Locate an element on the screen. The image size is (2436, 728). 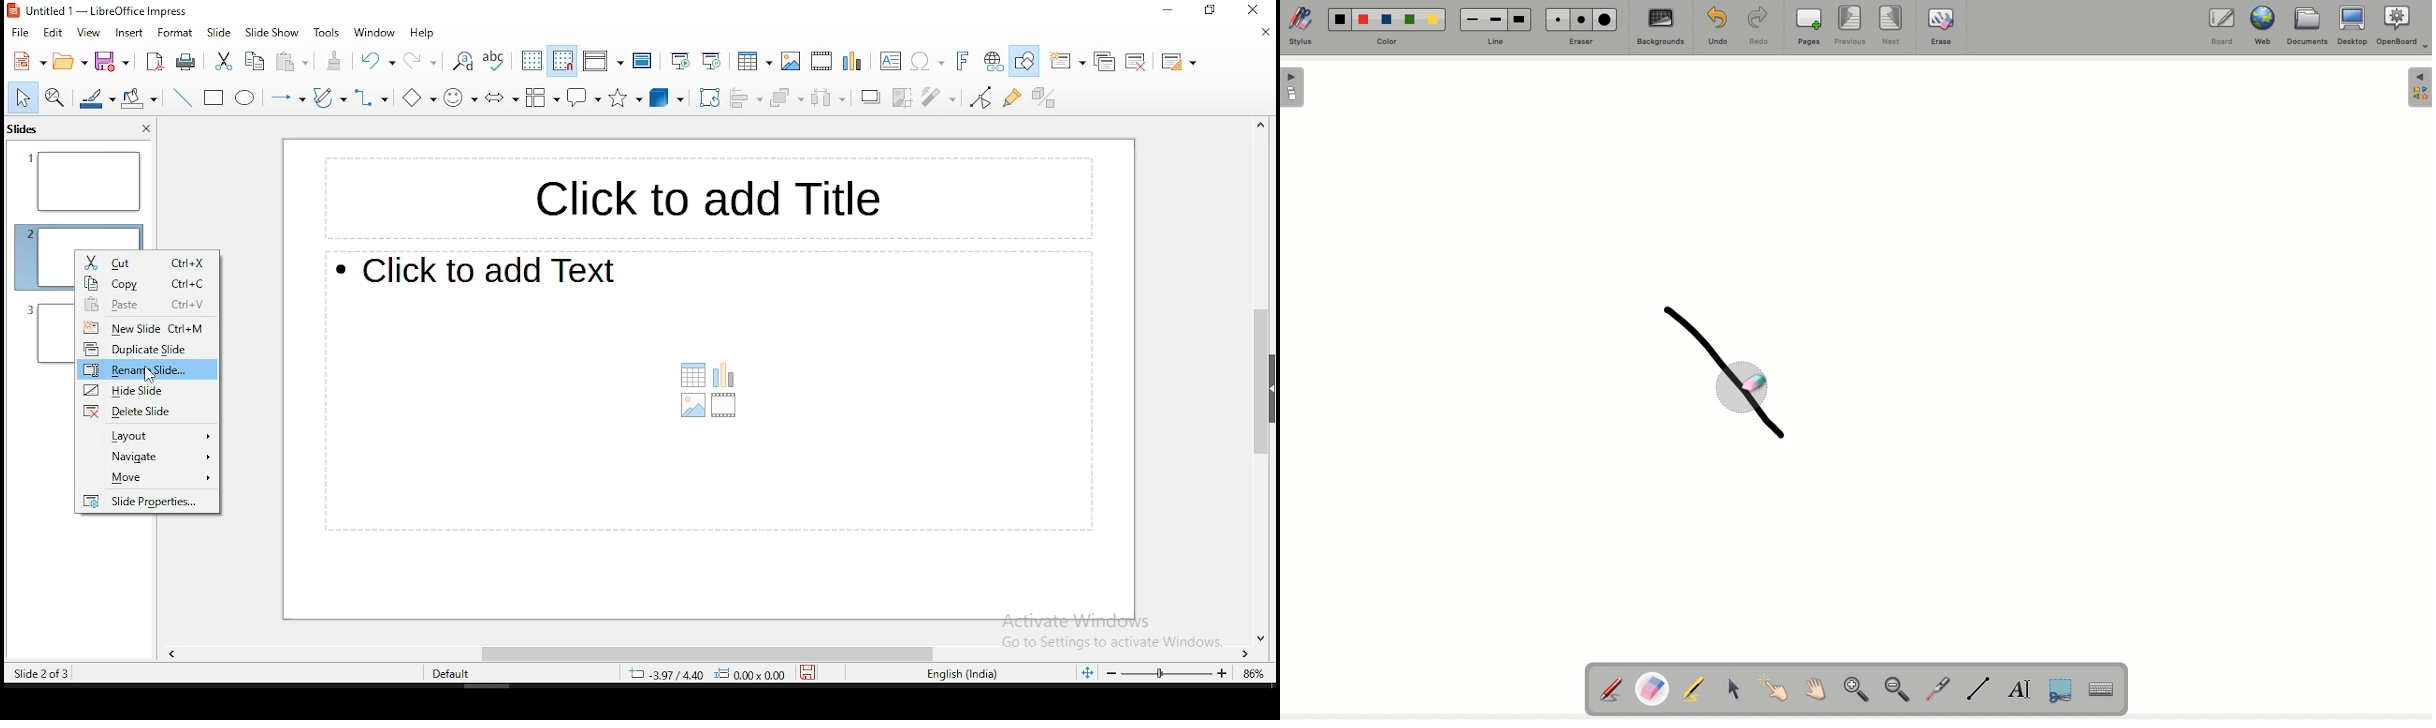
Black is located at coordinates (1341, 18).